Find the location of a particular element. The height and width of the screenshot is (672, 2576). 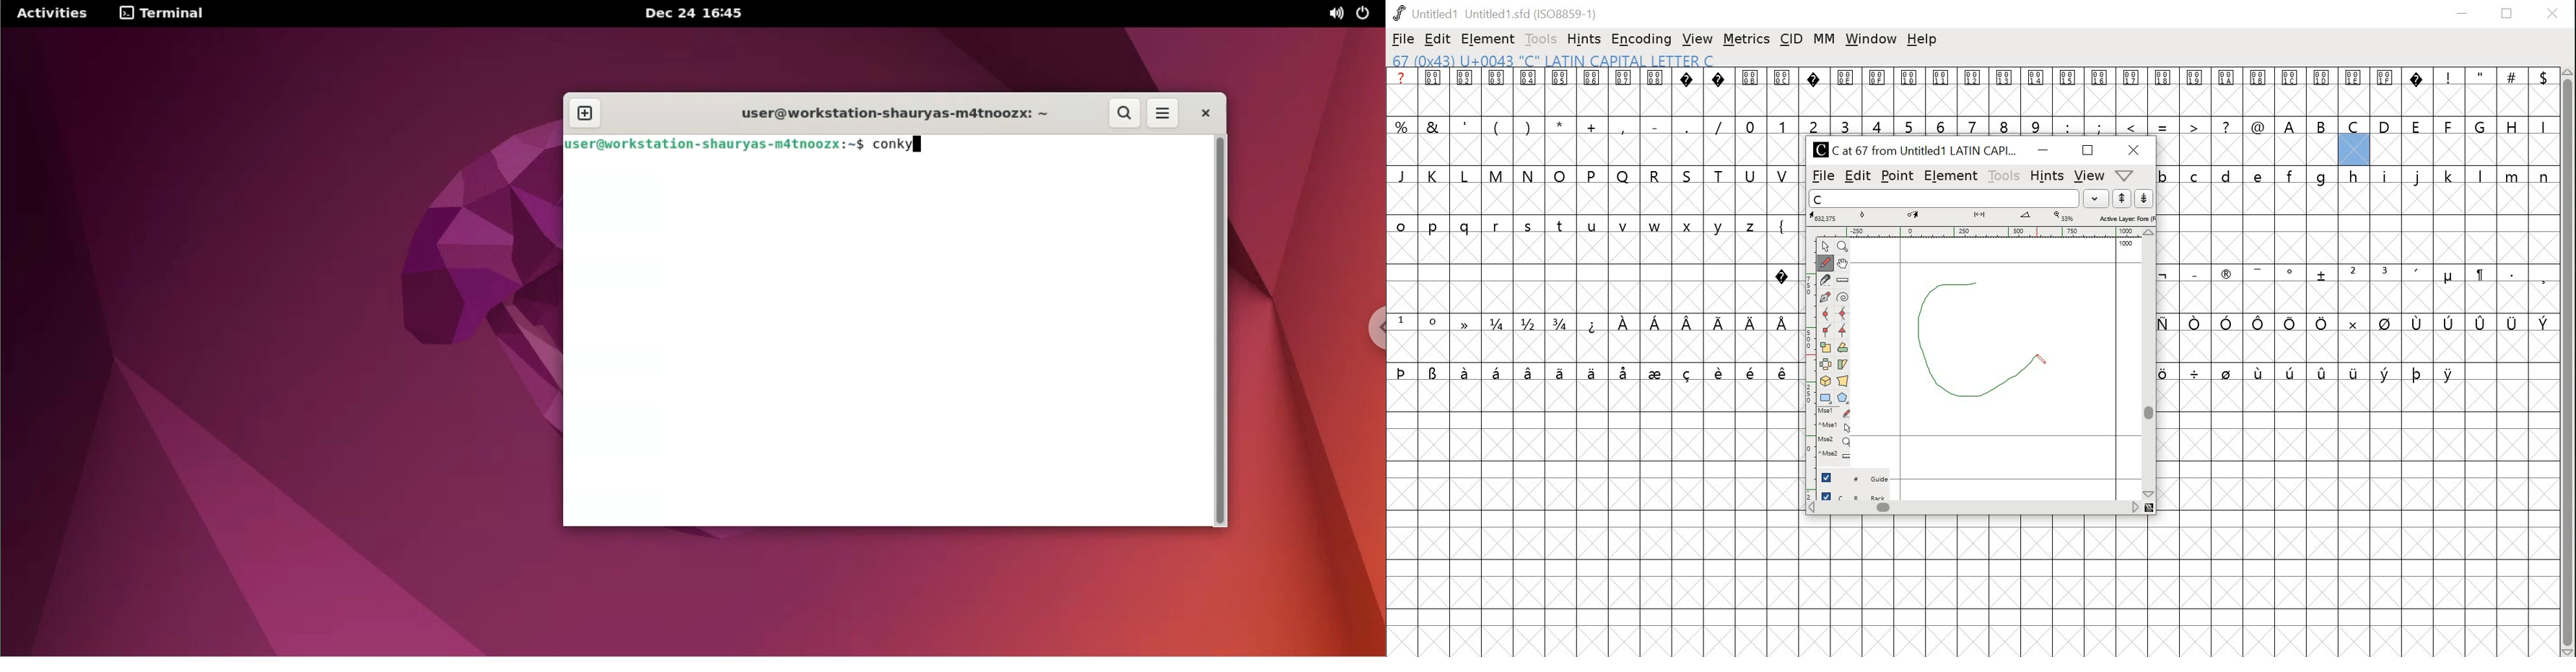

polygon/star is located at coordinates (1844, 398).